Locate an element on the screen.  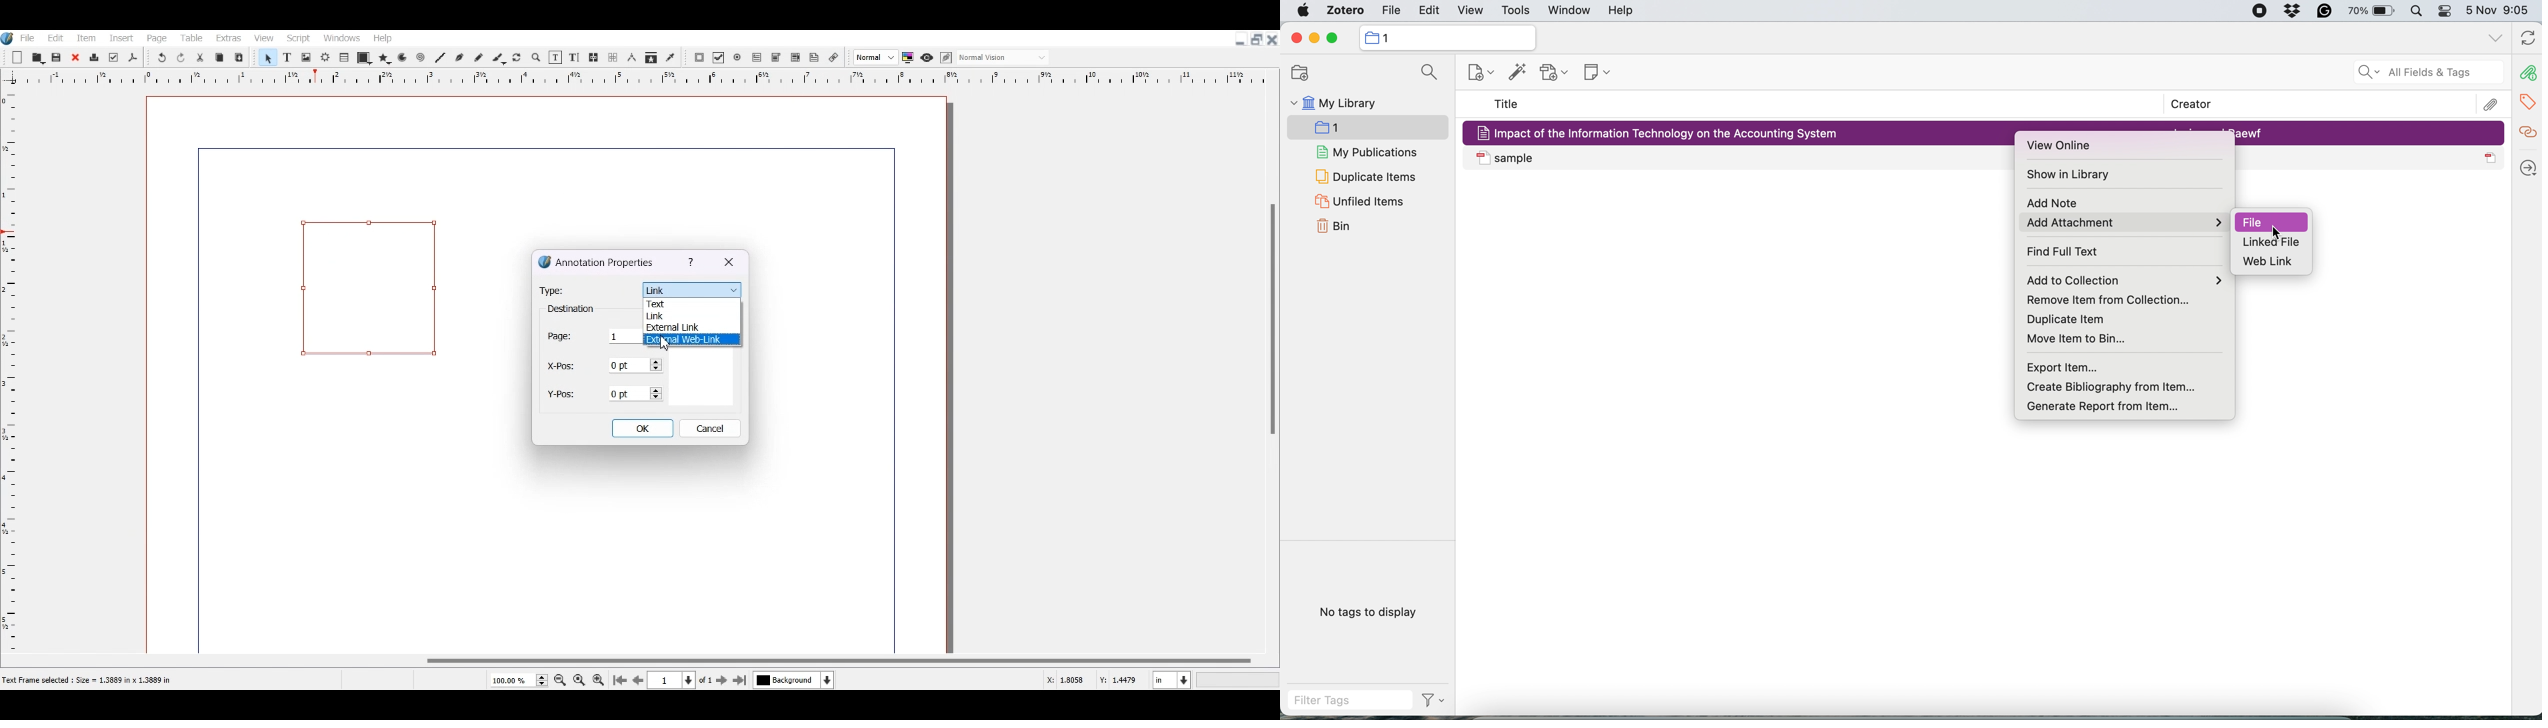
Page is located at coordinates (157, 38).